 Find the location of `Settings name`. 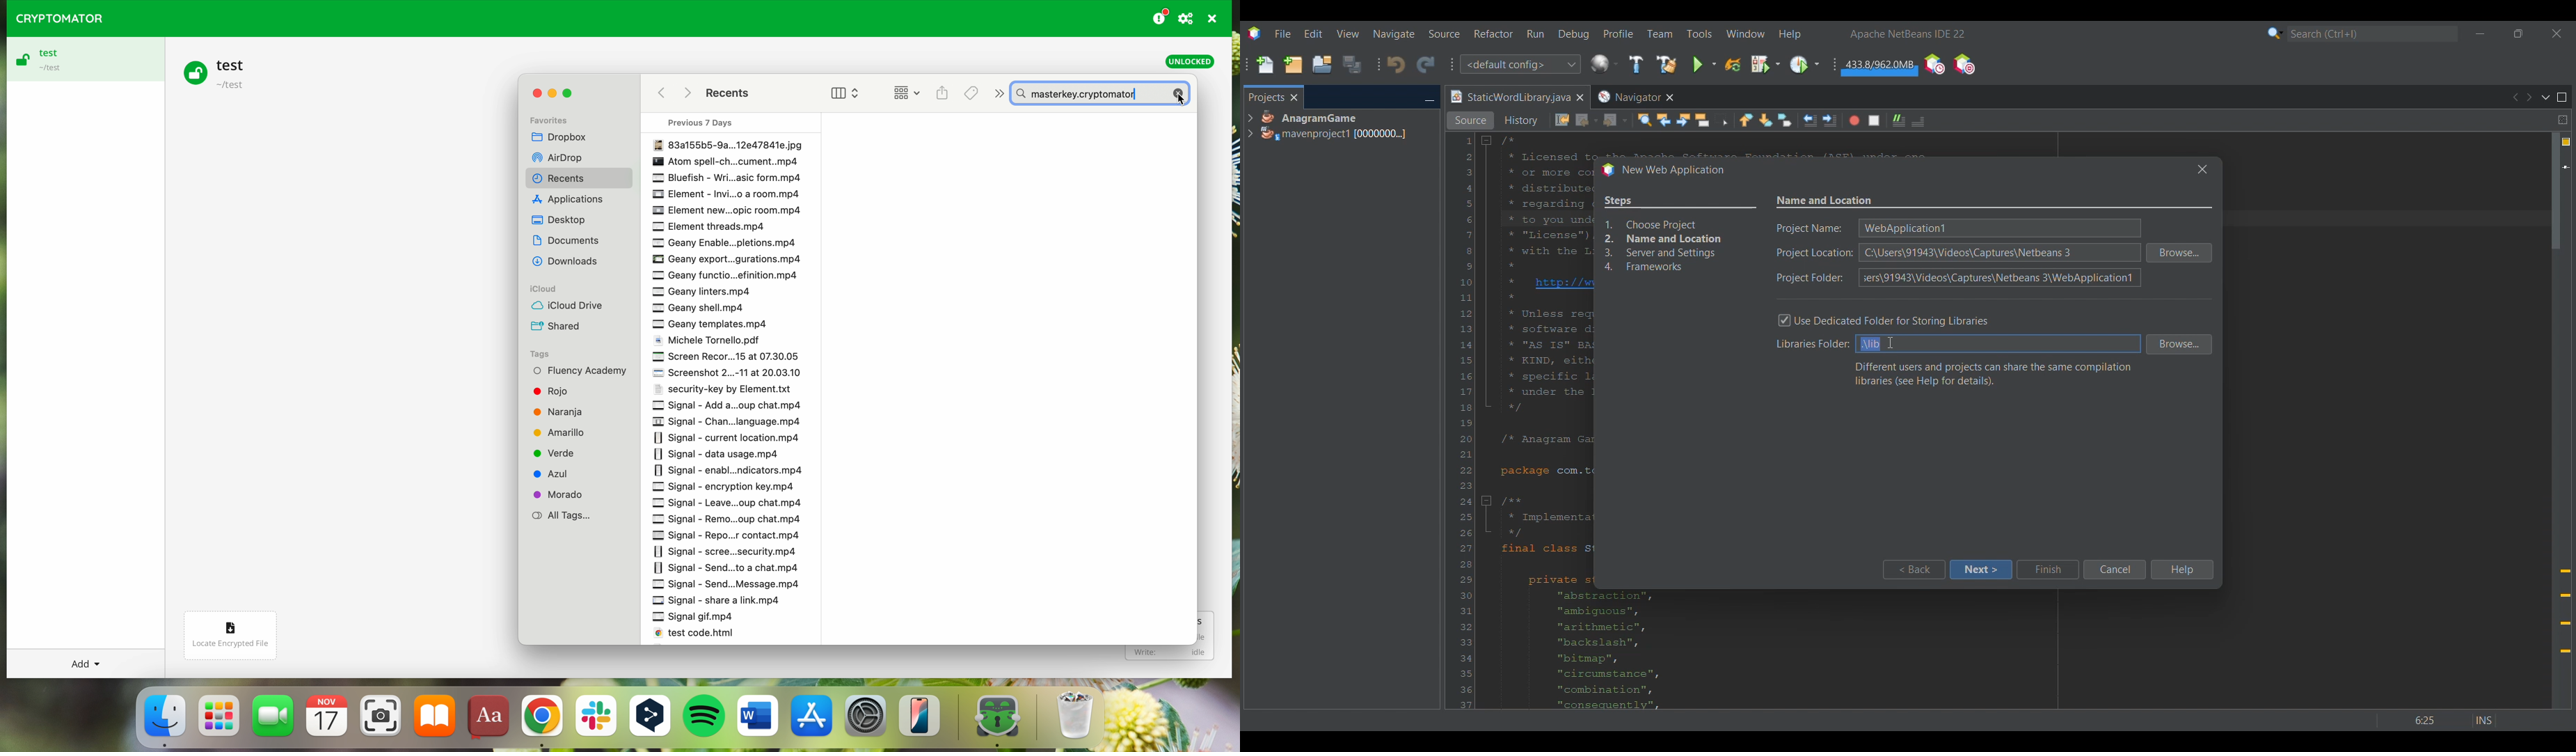

Settings name is located at coordinates (1825, 201).